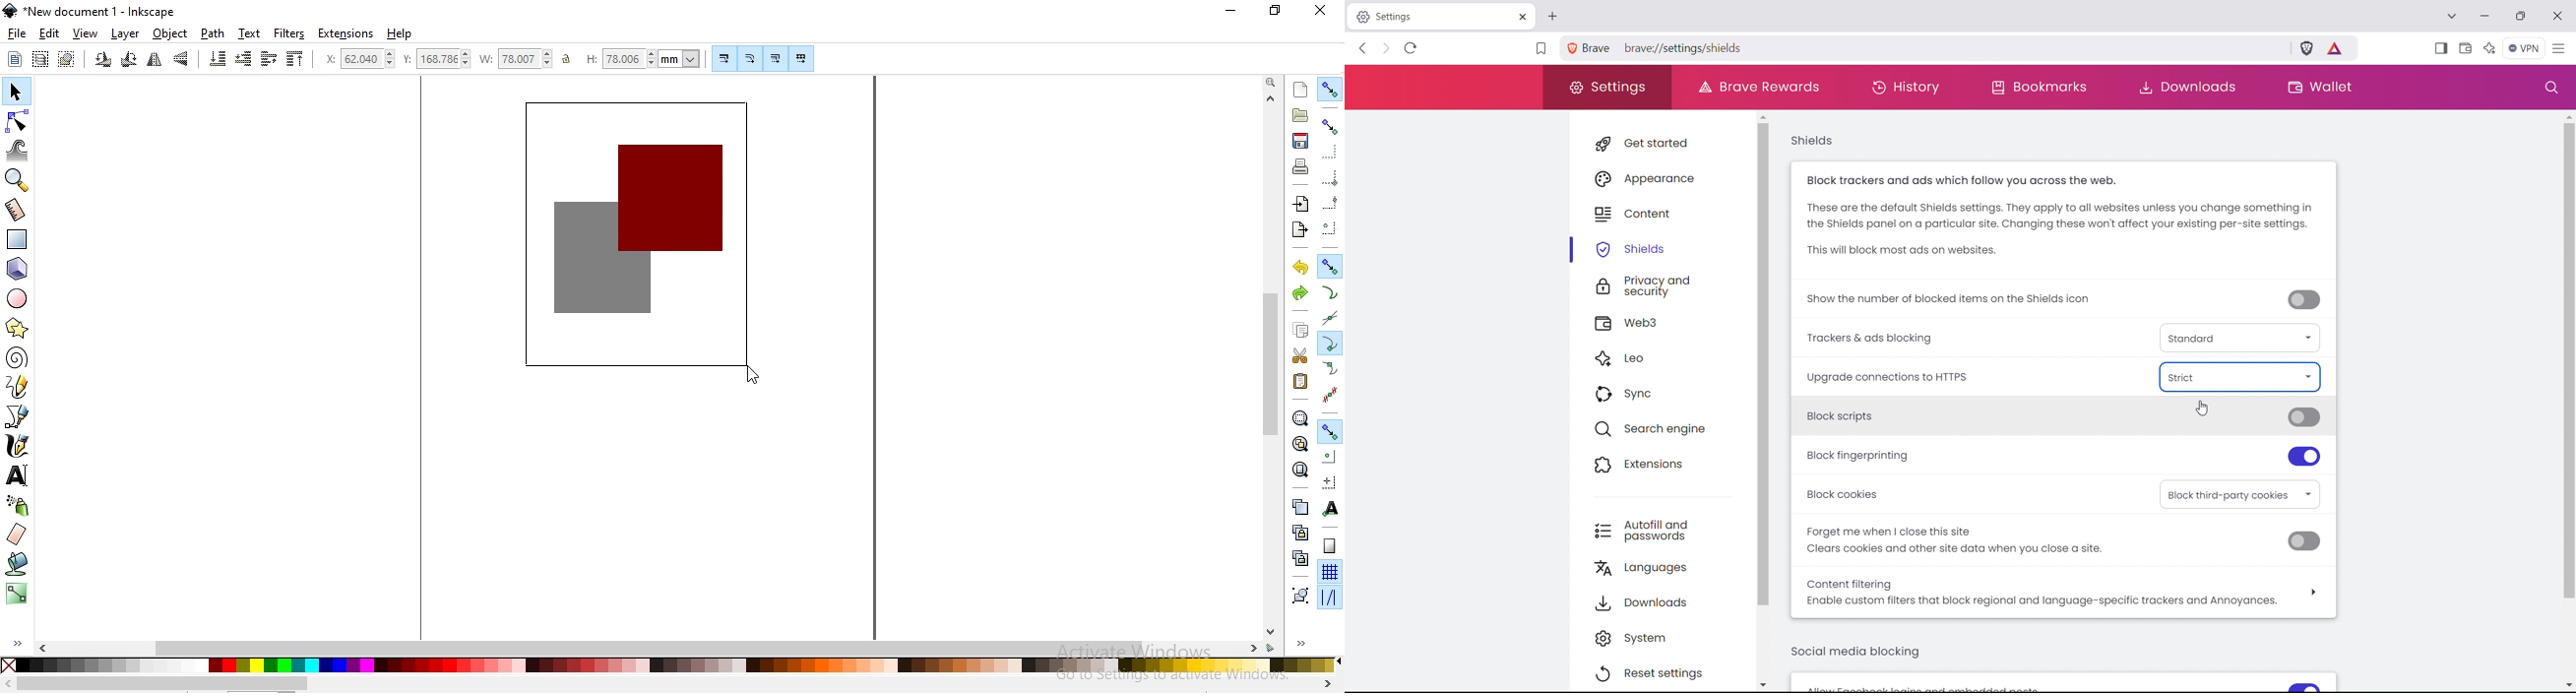 Image resolution: width=2576 pixels, height=700 pixels. Describe the element at coordinates (668, 664) in the screenshot. I see `color` at that location.